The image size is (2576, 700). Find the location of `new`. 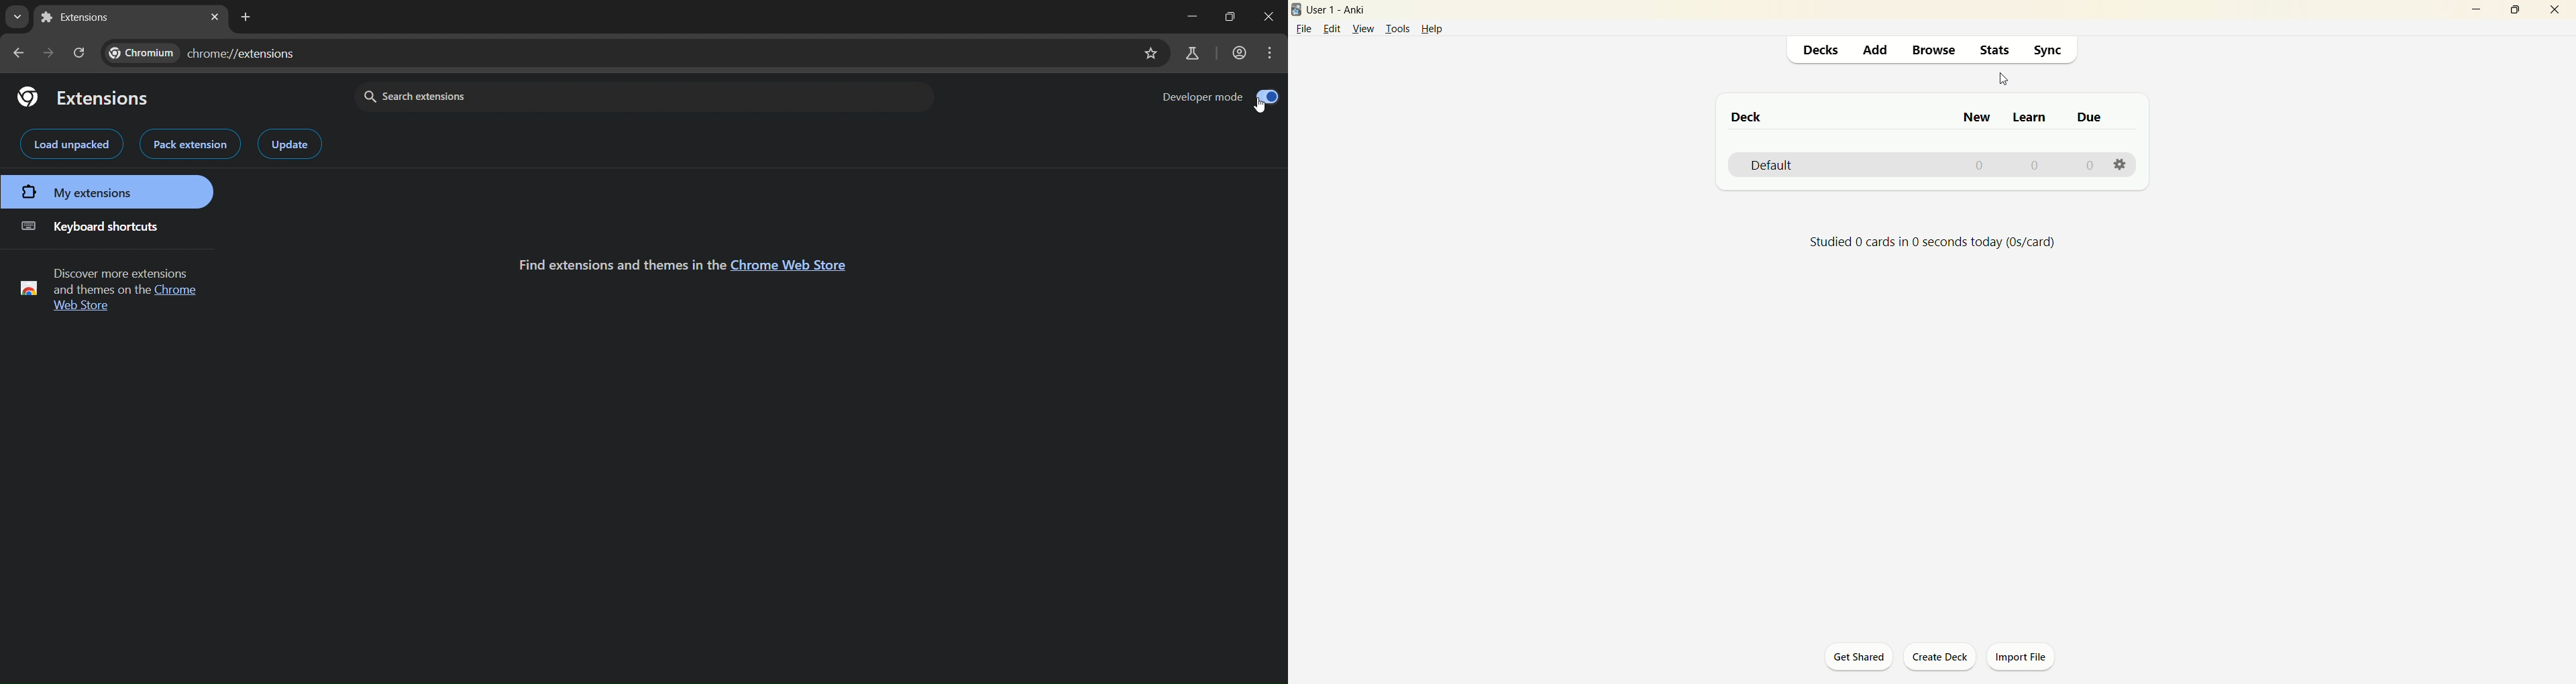

new is located at coordinates (1978, 117).